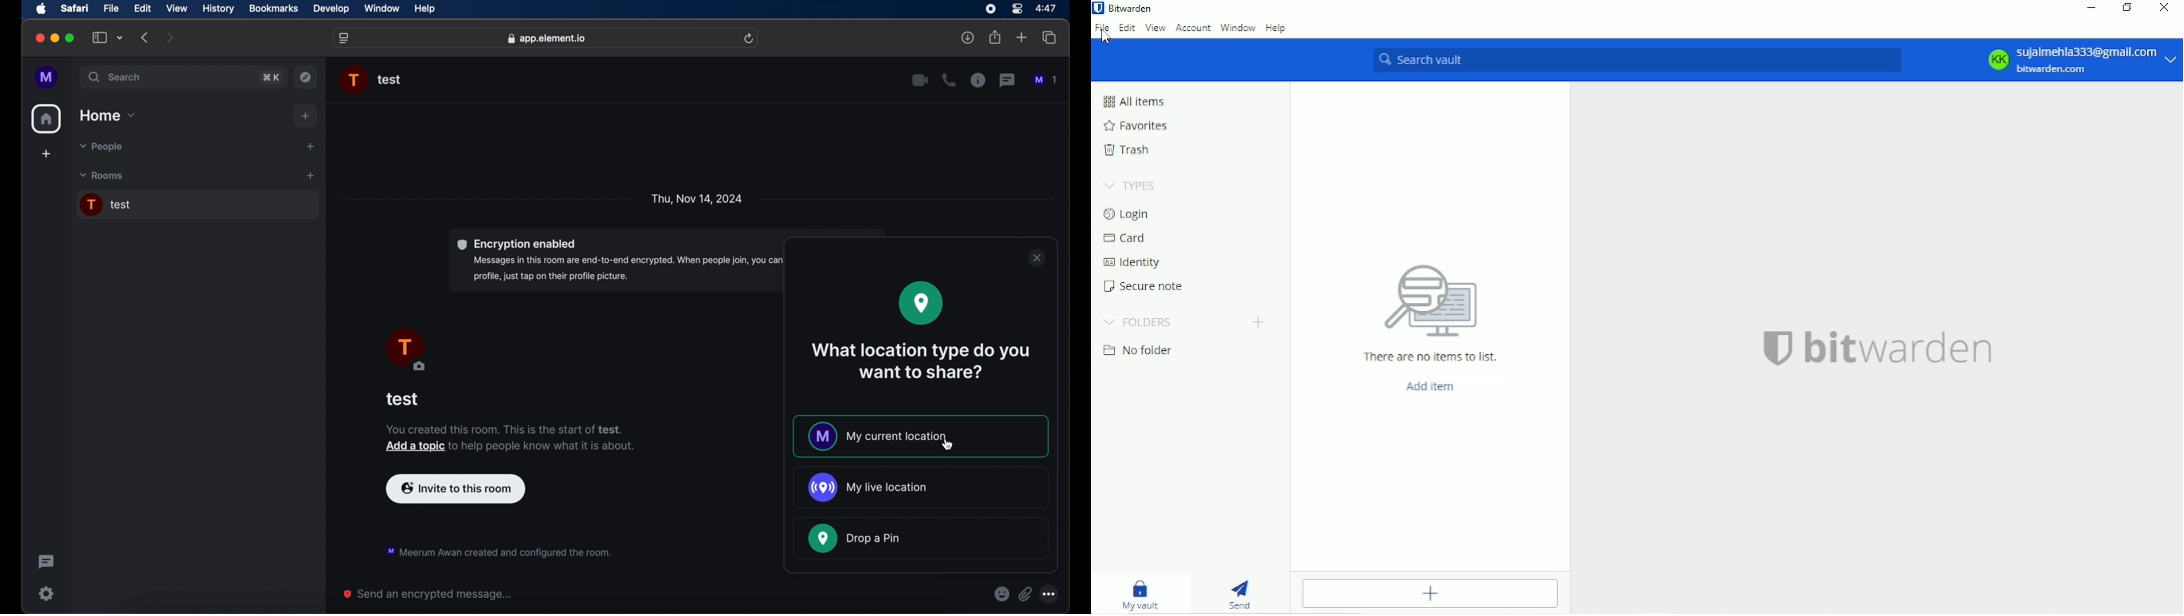  I want to click on My vault, so click(1138, 593).